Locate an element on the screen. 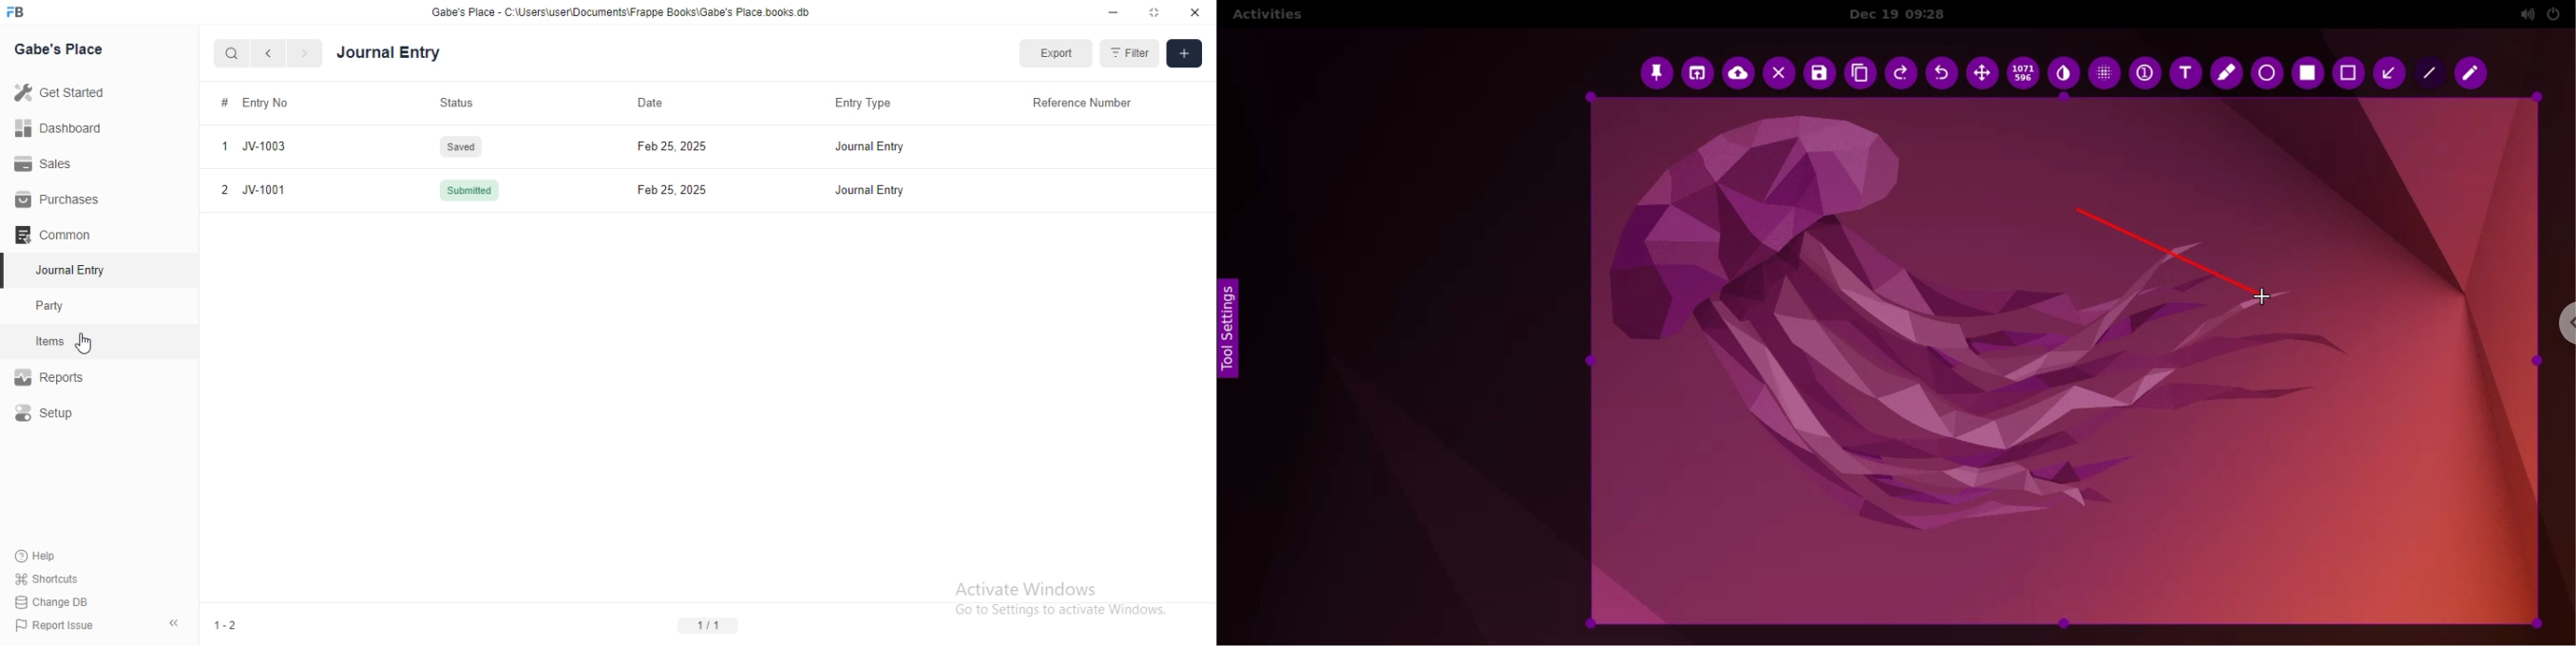 Image resolution: width=2576 pixels, height=672 pixels. Status. is located at coordinates (459, 104).